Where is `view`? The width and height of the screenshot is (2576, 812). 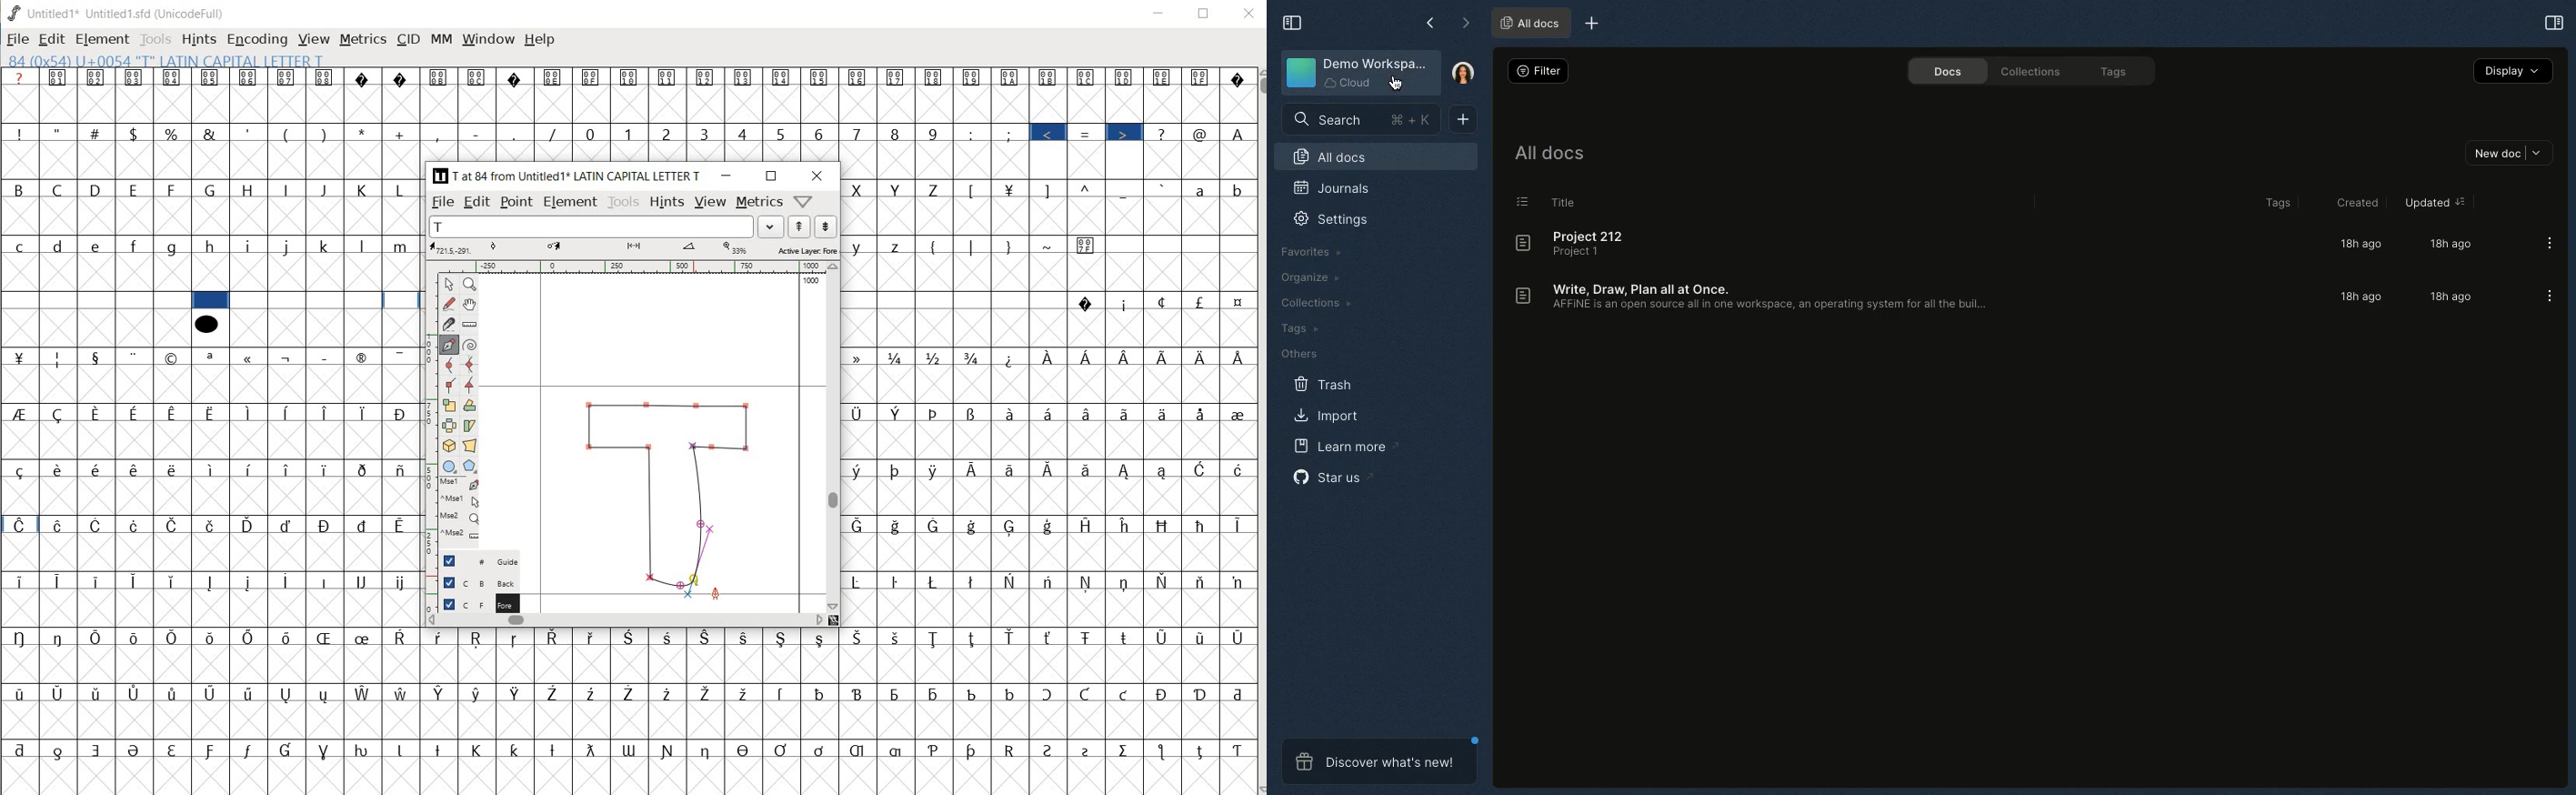
view is located at coordinates (711, 201).